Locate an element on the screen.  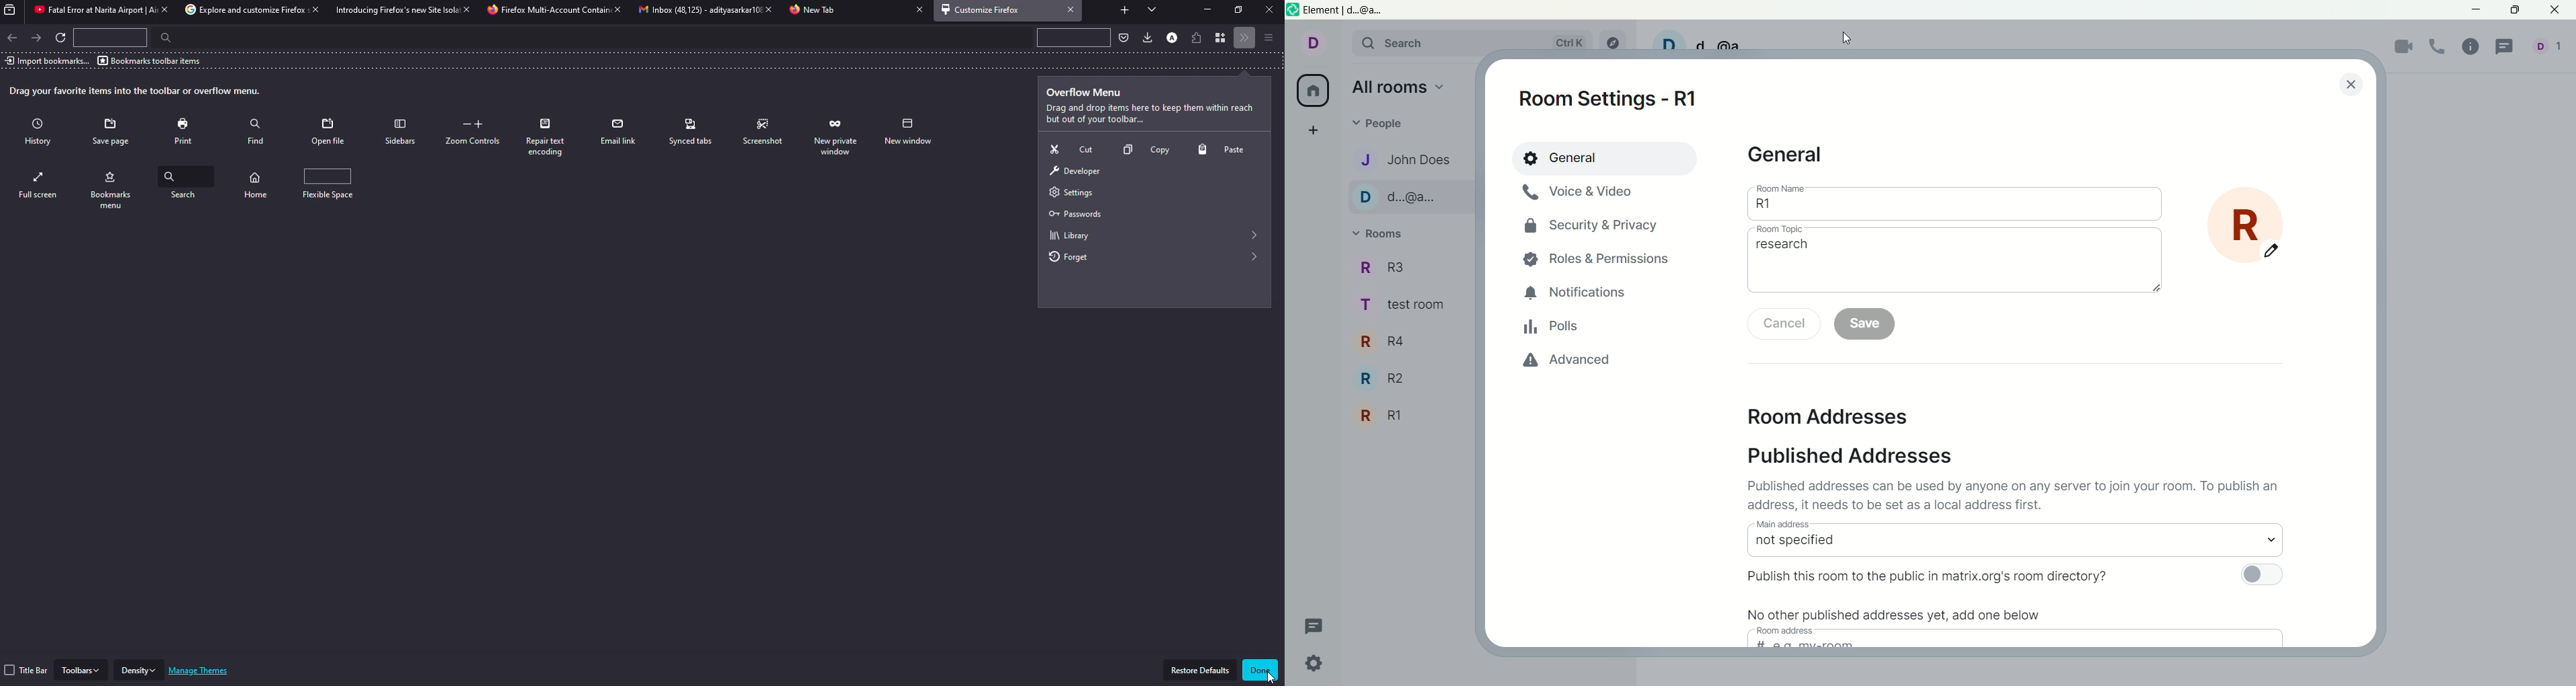
info is located at coordinates (1149, 115).